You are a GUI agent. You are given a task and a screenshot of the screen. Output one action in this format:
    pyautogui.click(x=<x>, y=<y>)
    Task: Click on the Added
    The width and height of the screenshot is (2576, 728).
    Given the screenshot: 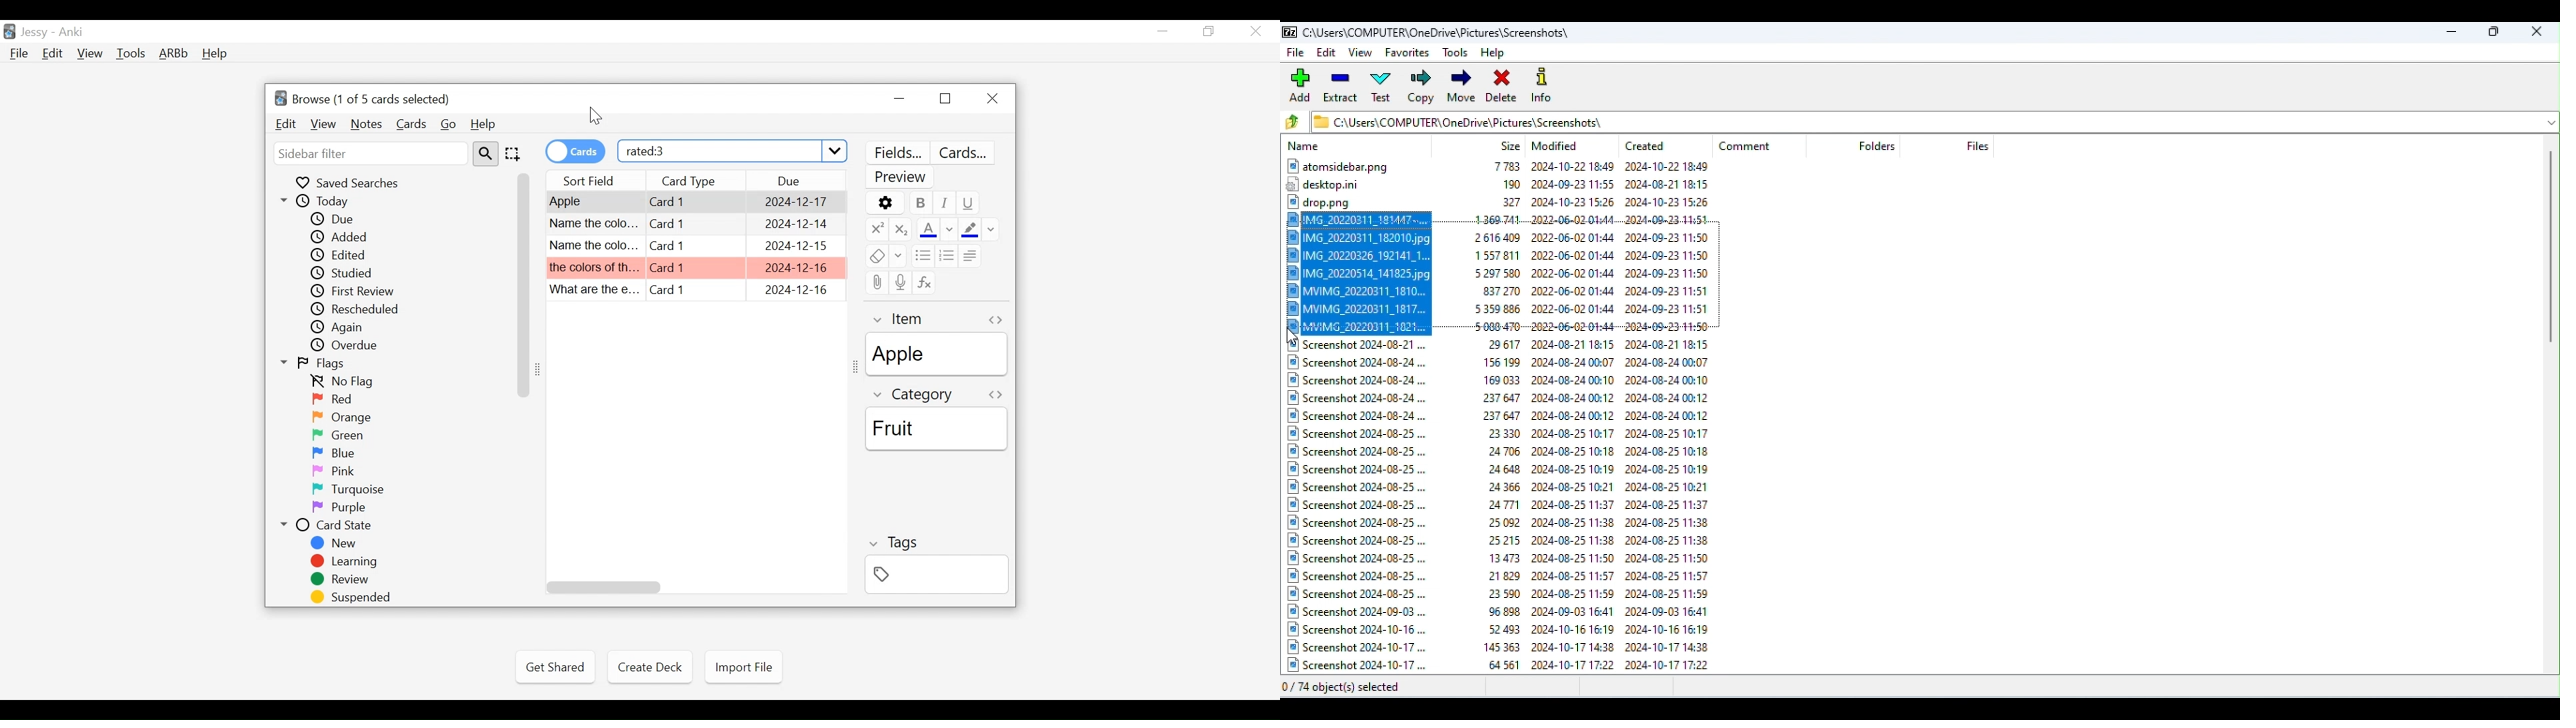 What is the action you would take?
    pyautogui.click(x=341, y=237)
    